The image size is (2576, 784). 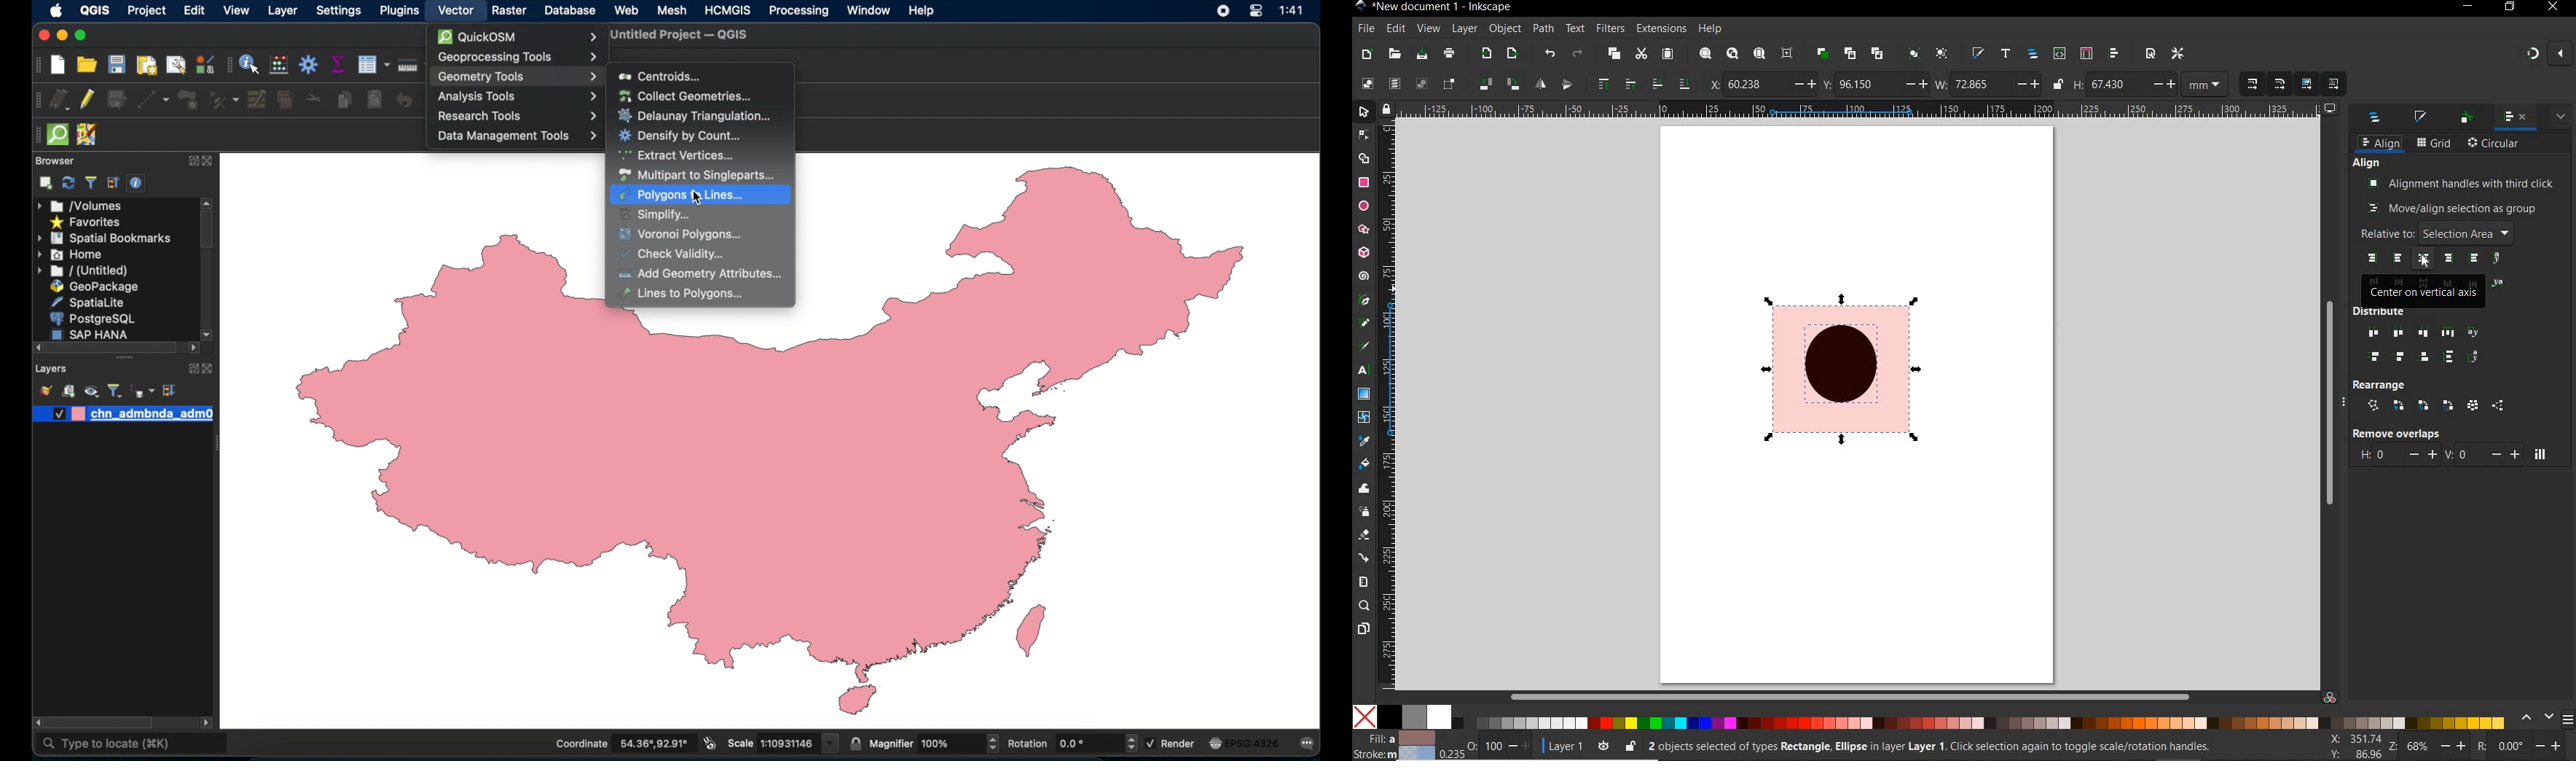 I want to click on align & distribute, so click(x=2514, y=118).